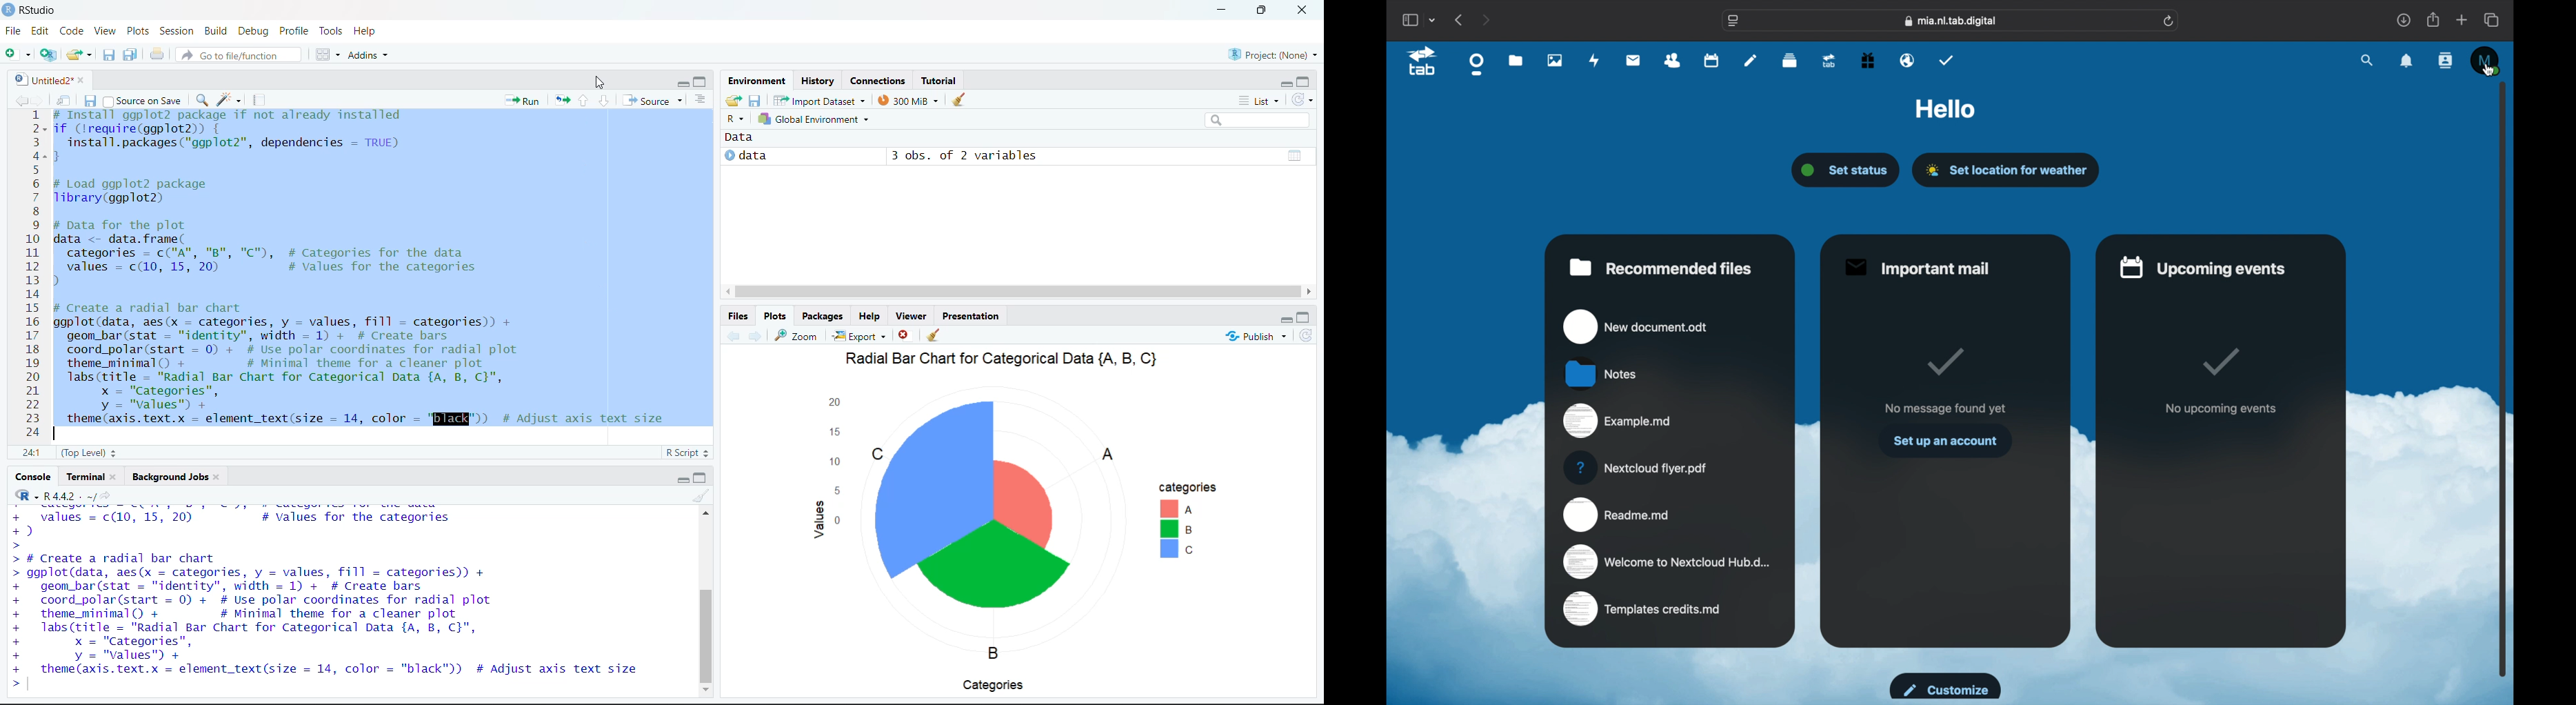  What do you see at coordinates (748, 139) in the screenshot?
I see `data` at bounding box center [748, 139].